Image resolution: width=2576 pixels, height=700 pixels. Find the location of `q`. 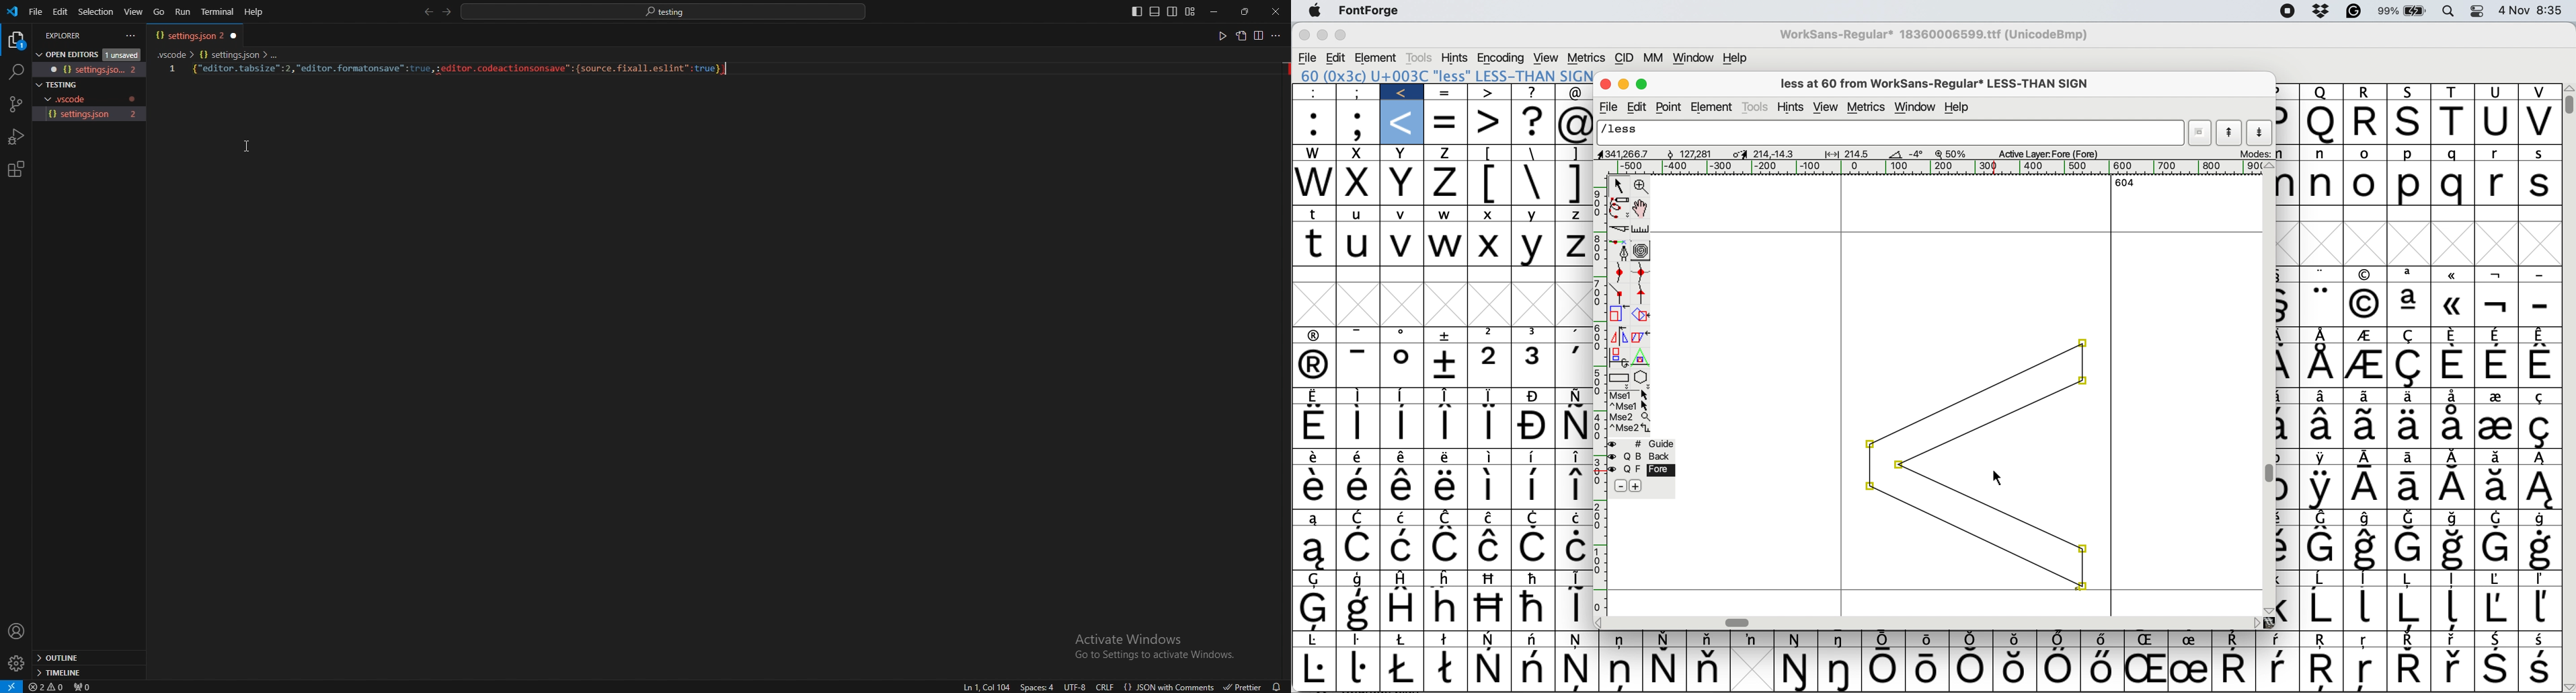

q is located at coordinates (2453, 153).